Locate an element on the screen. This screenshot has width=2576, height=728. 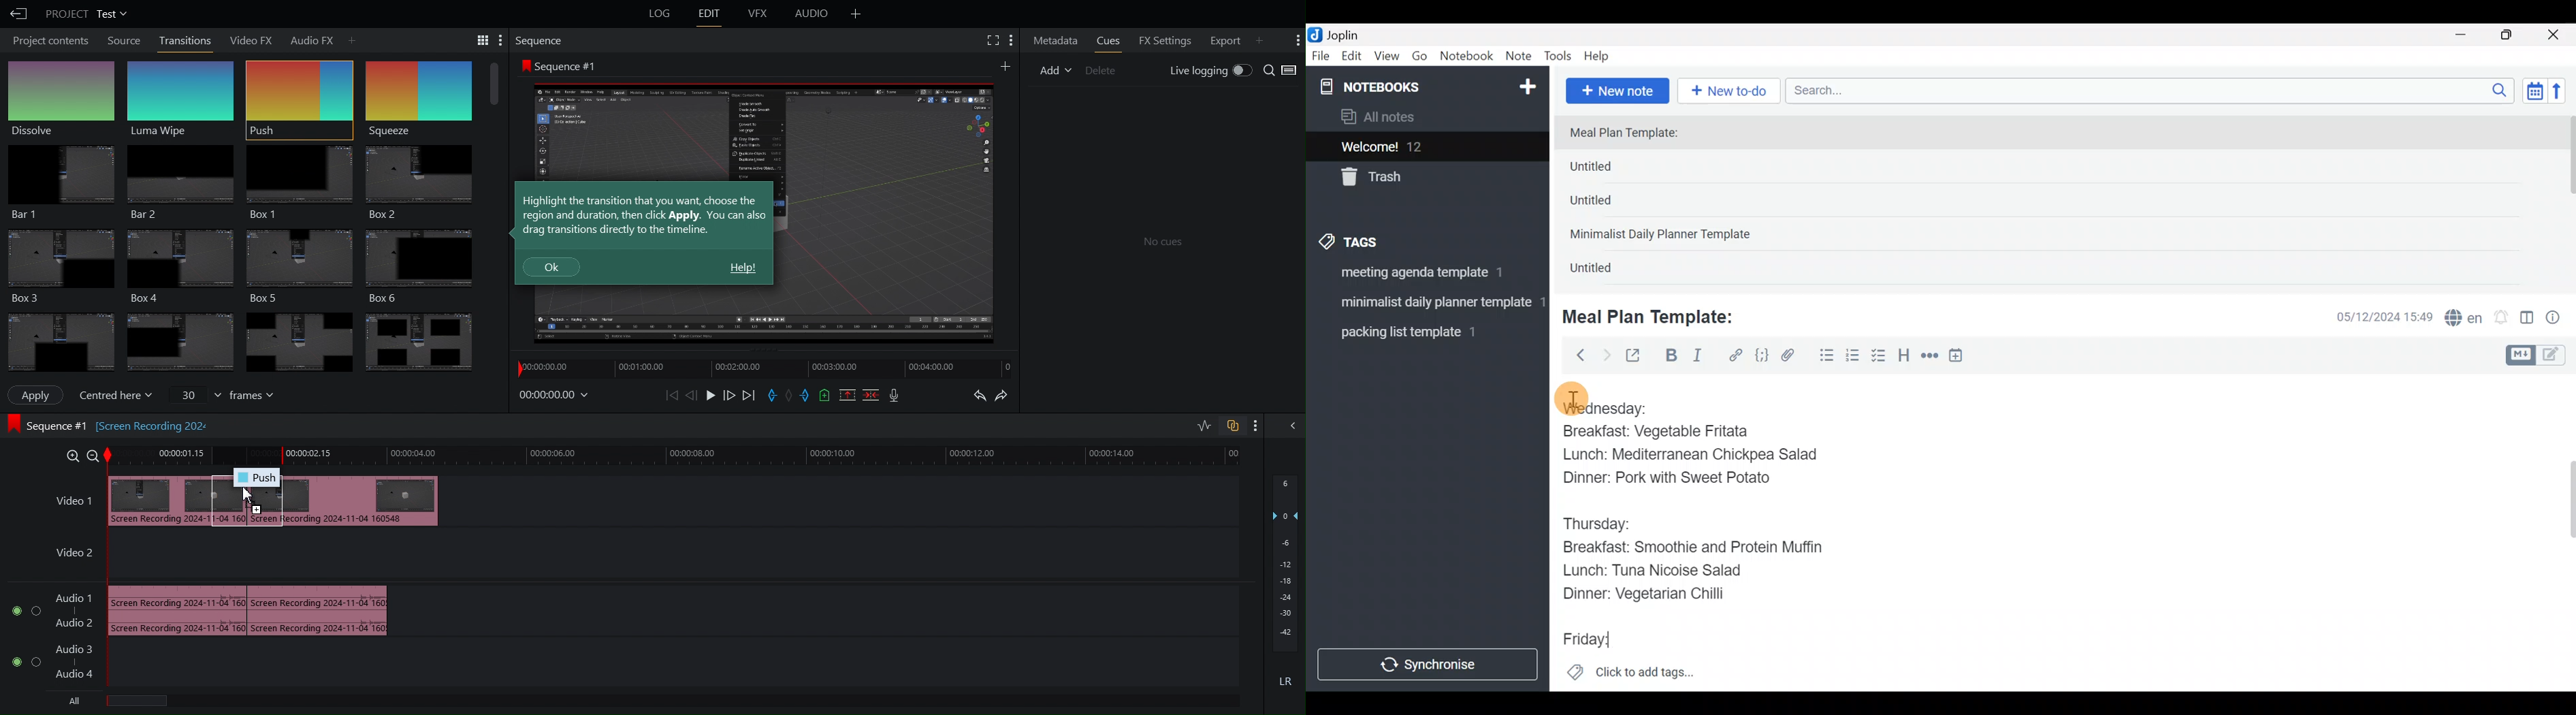
Audio is located at coordinates (815, 14).